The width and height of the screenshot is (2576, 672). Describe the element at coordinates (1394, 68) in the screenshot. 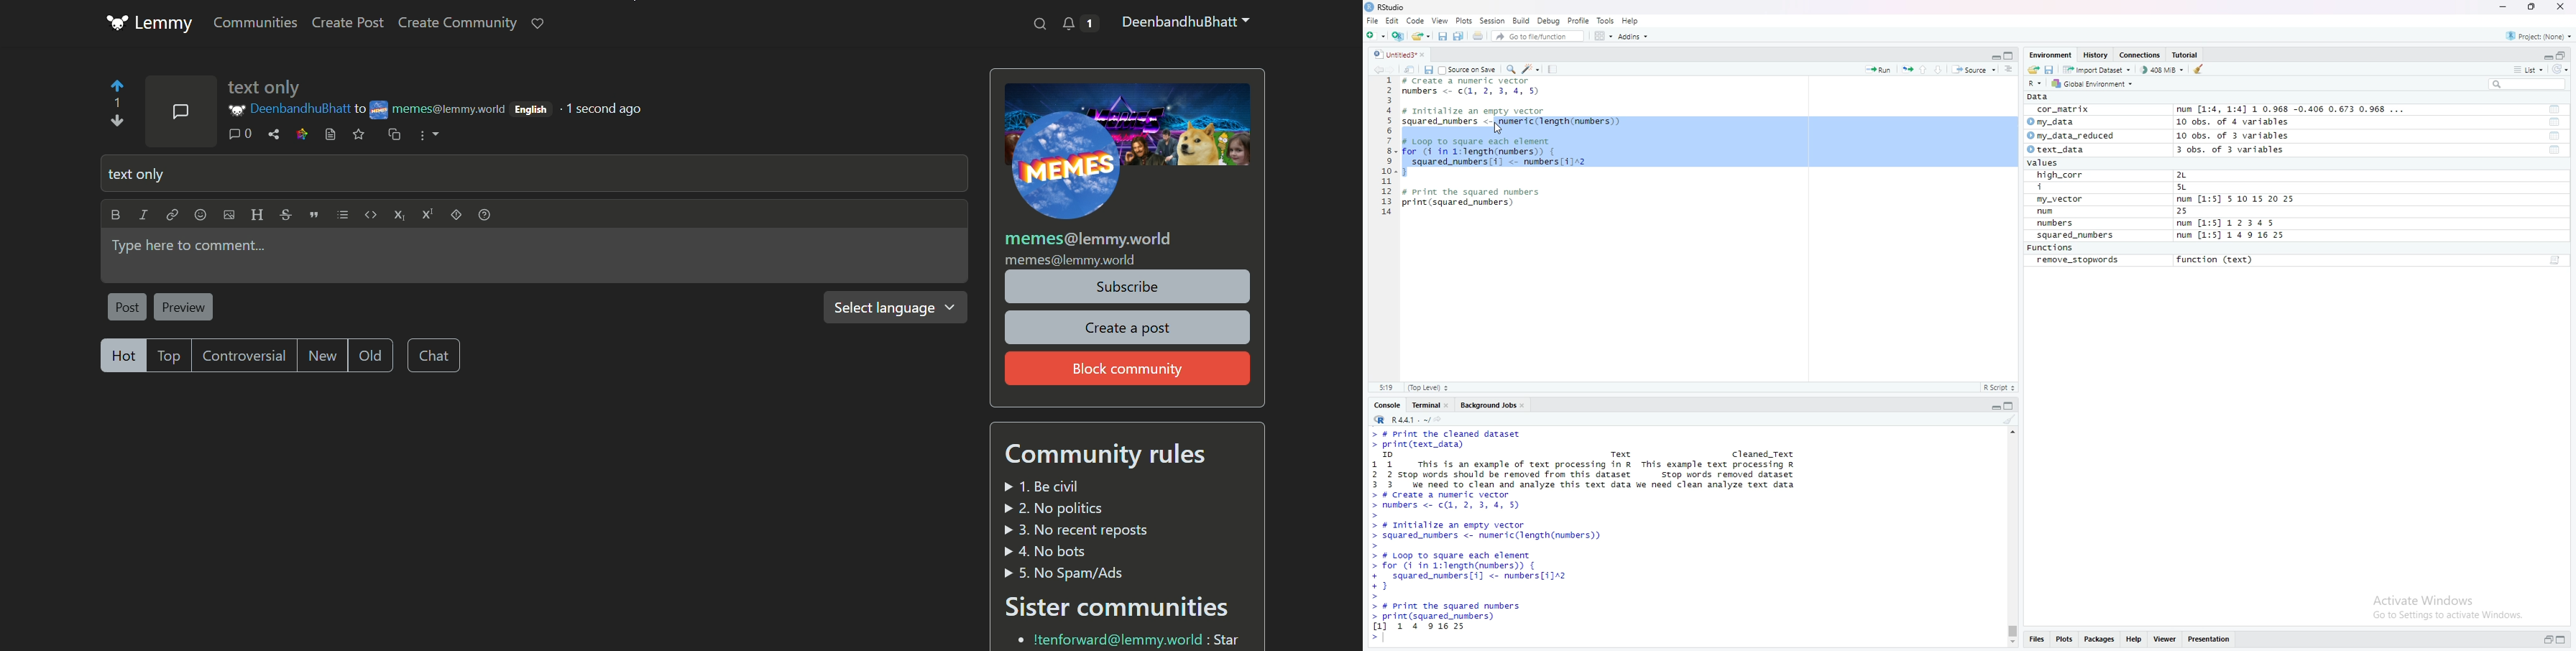

I see `move forward` at that location.